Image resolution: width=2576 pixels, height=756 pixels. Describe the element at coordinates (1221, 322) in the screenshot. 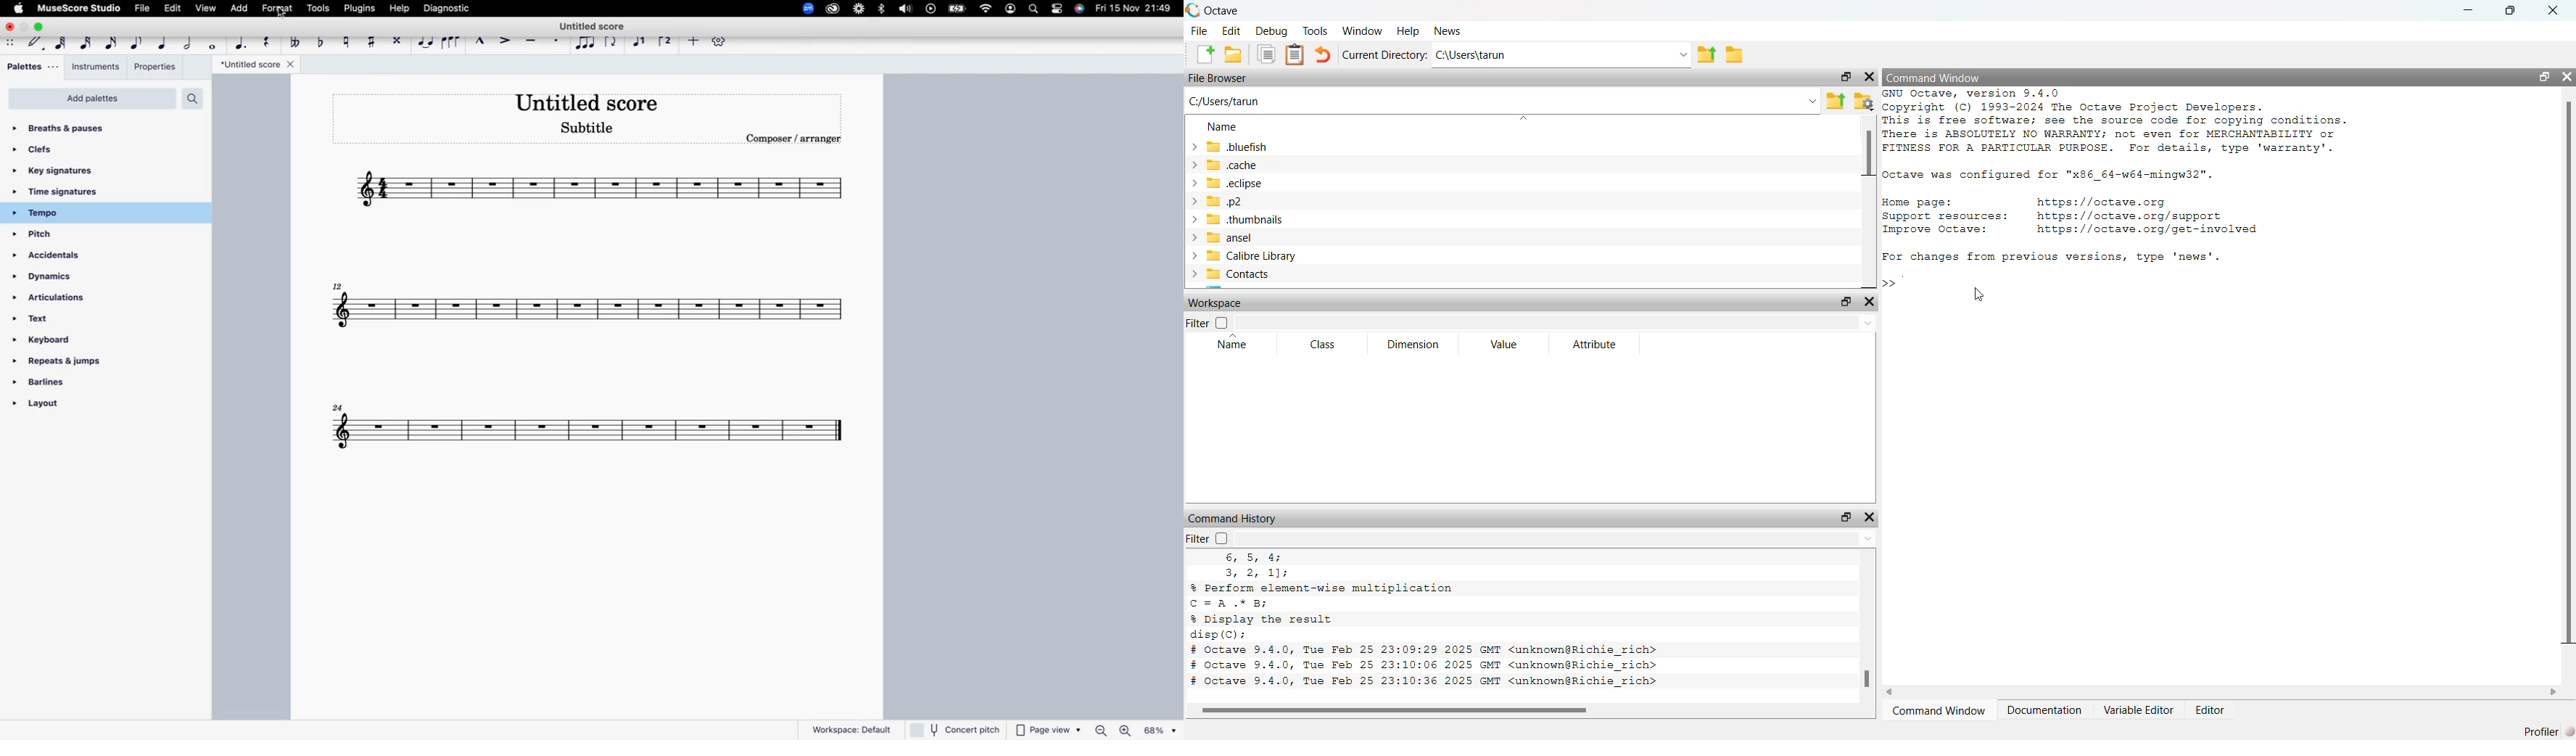

I see `Checkbox` at that location.